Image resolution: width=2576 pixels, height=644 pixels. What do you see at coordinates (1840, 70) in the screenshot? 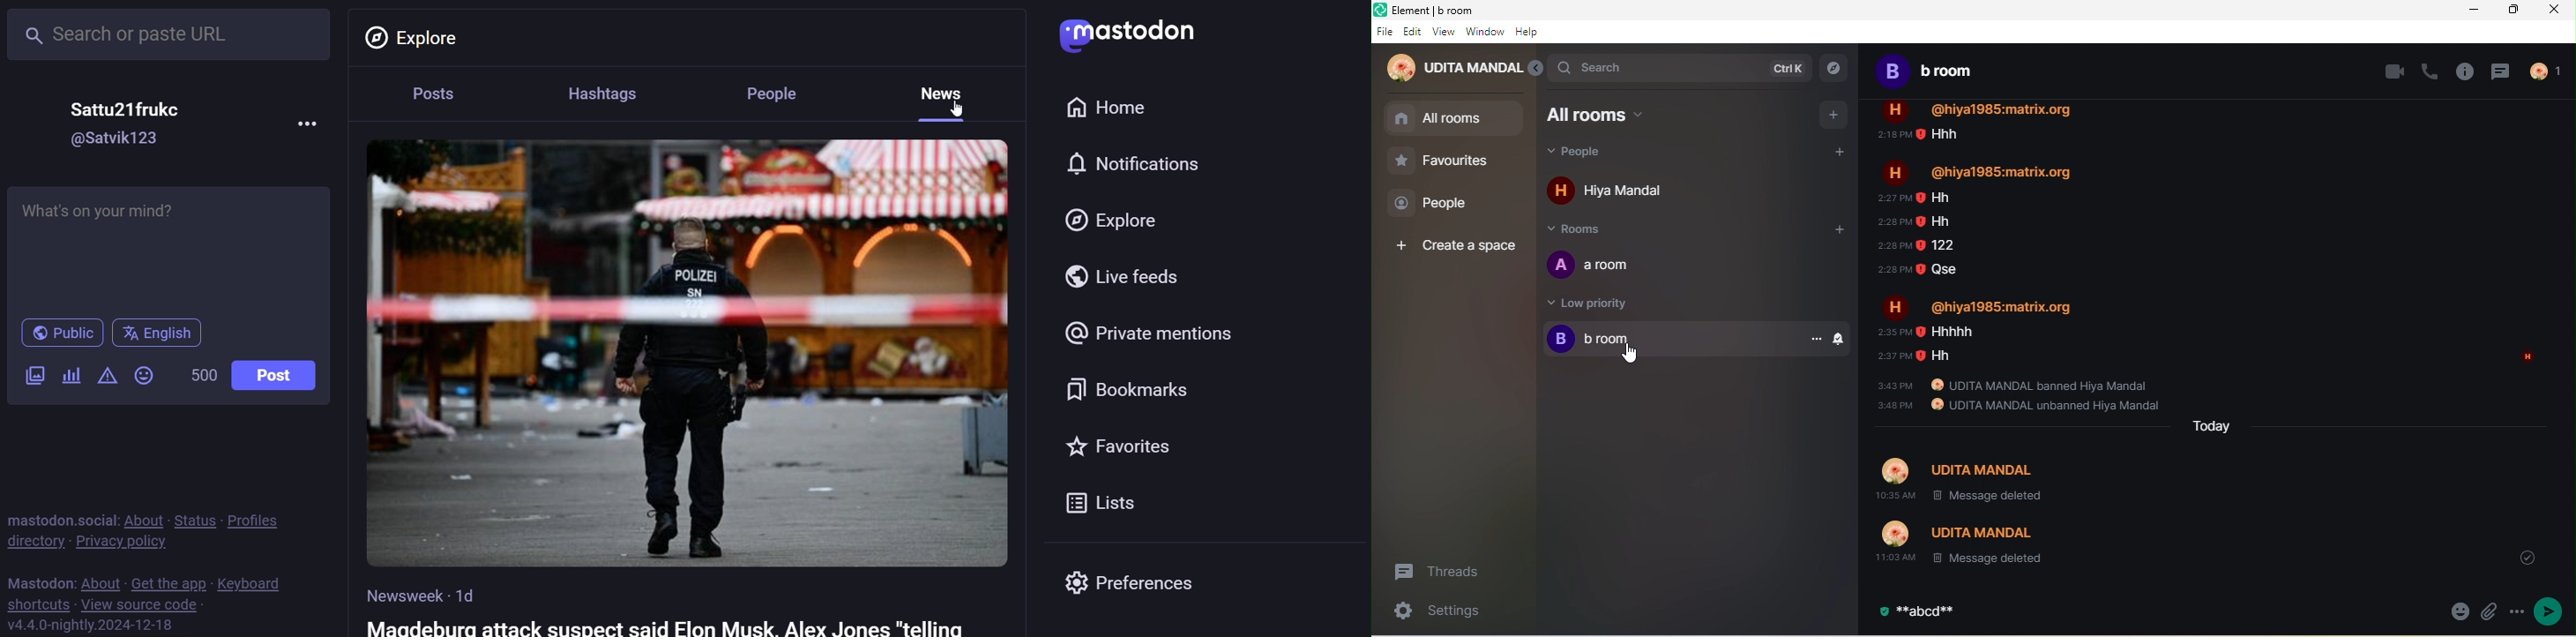
I see `explore` at bounding box center [1840, 70].